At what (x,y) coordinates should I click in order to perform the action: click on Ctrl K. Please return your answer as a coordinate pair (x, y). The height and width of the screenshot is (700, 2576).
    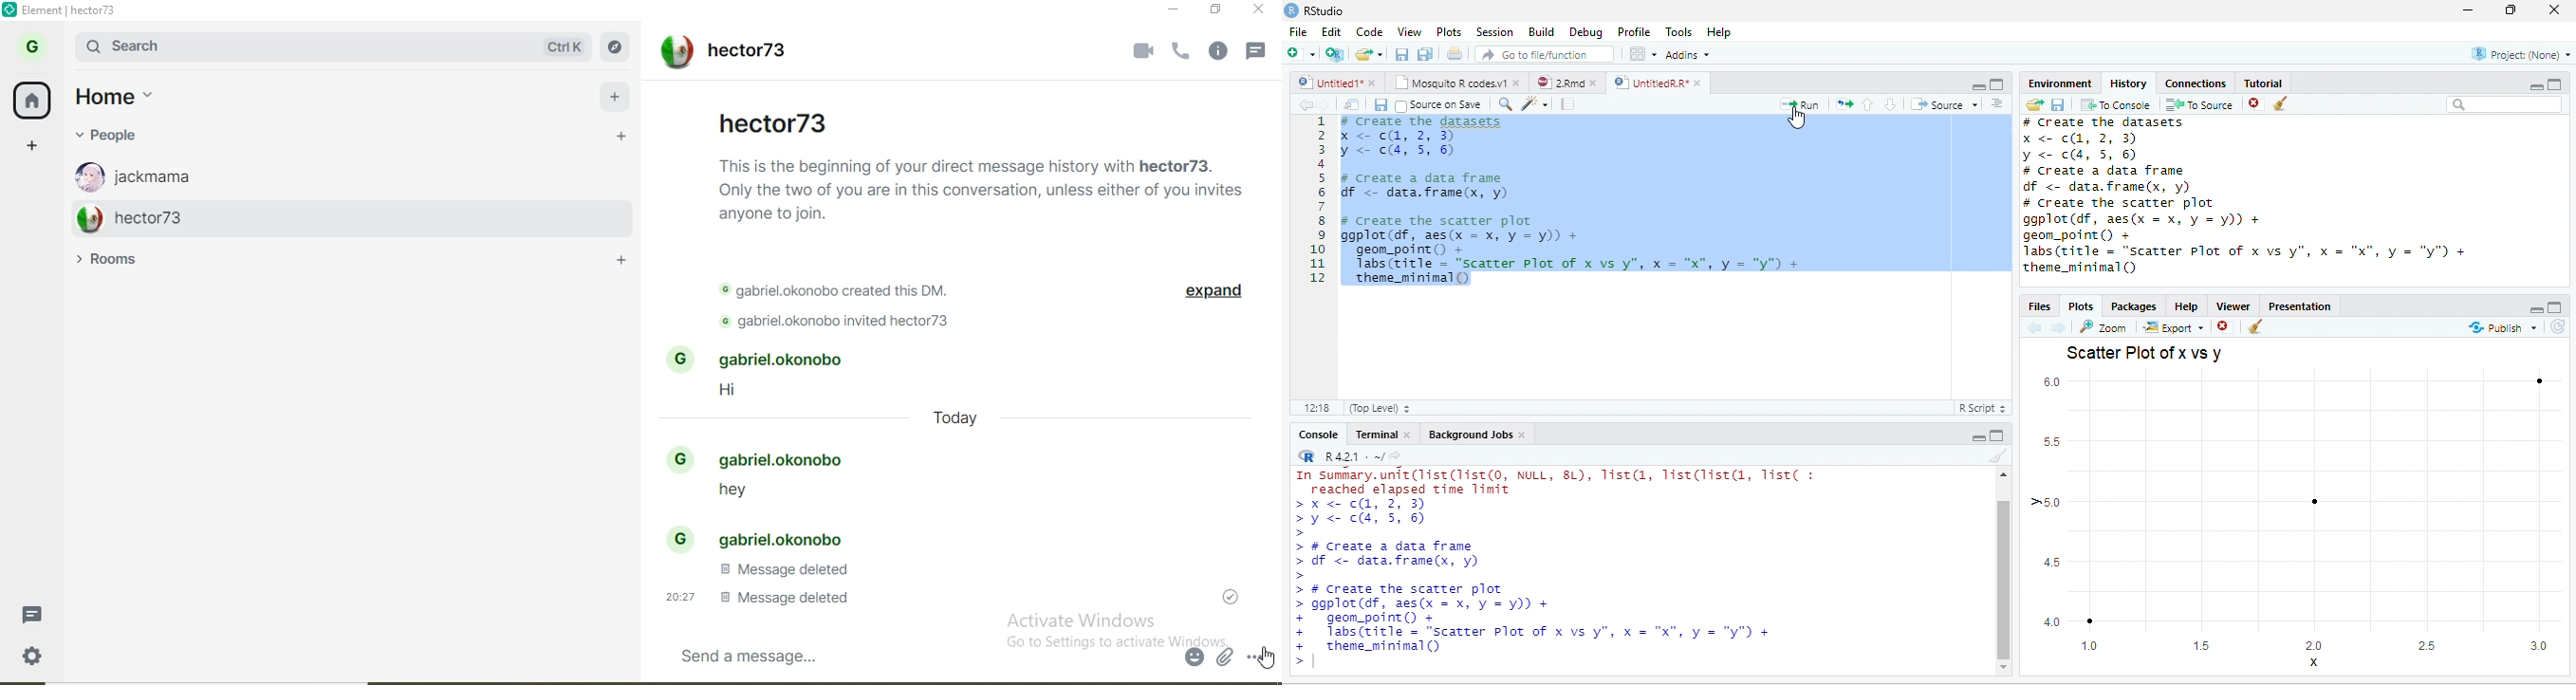
    Looking at the image, I should click on (565, 47).